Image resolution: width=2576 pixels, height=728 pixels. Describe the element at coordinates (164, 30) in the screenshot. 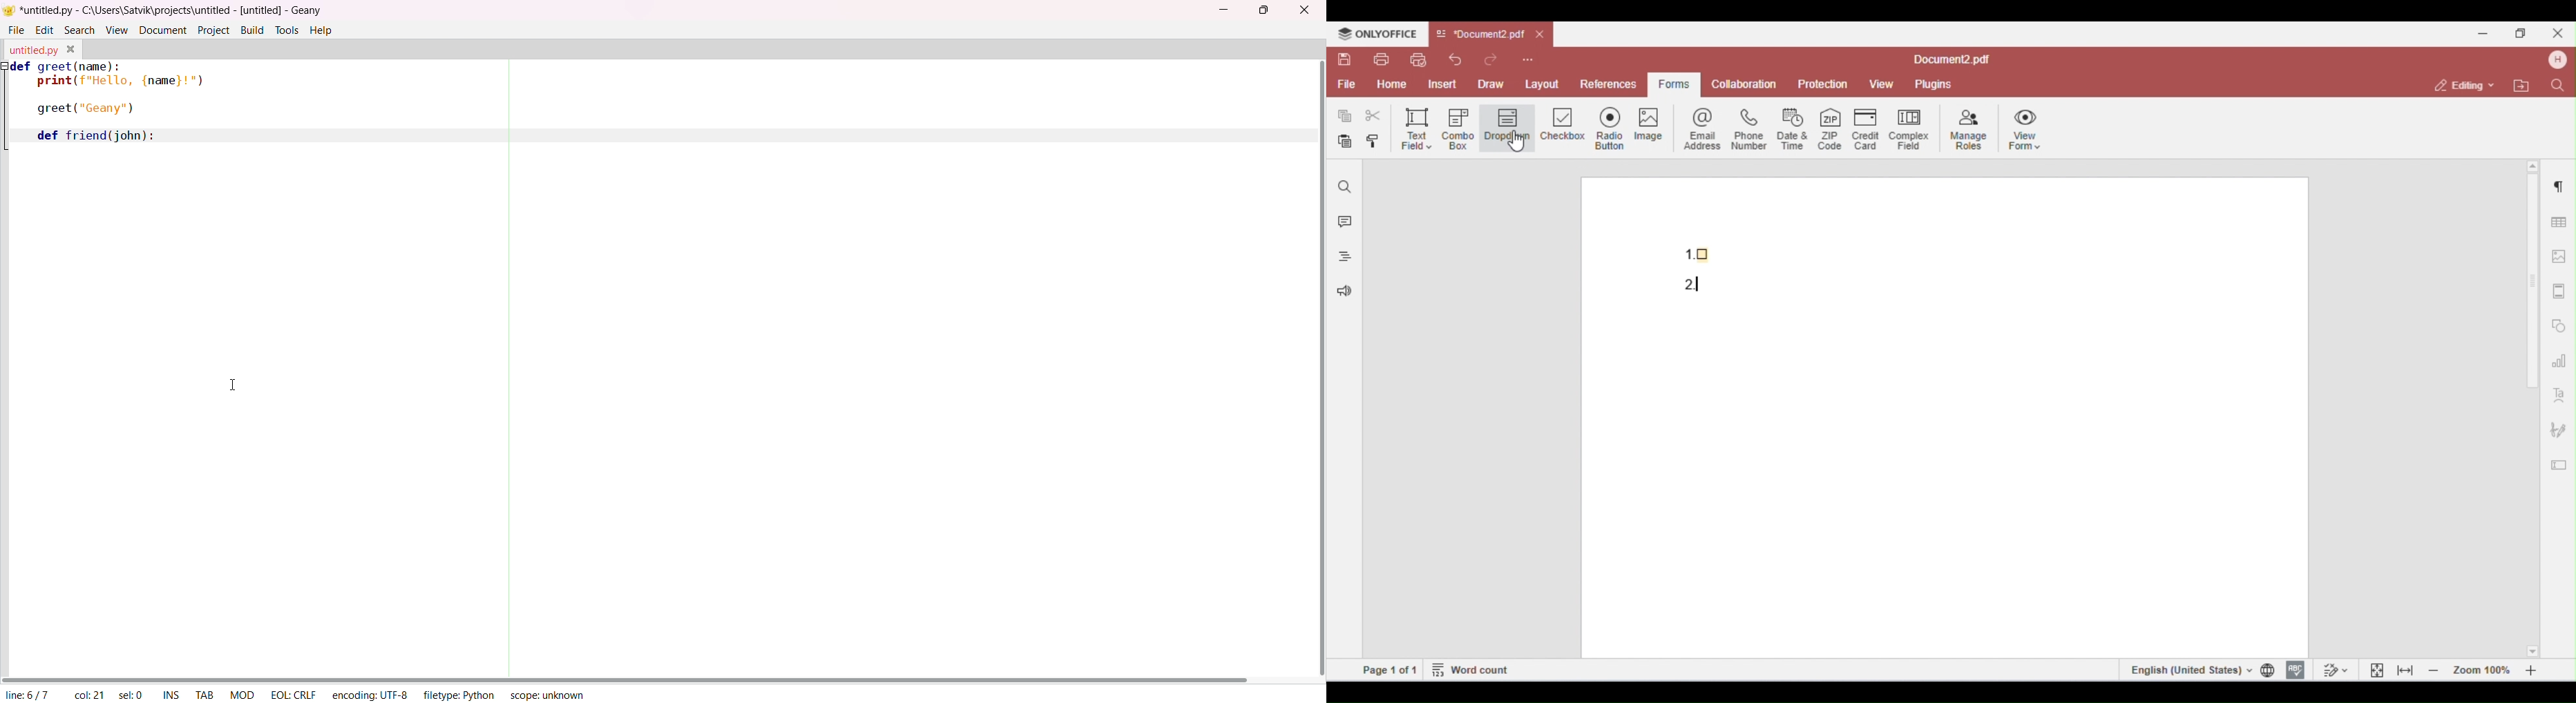

I see `document` at that location.